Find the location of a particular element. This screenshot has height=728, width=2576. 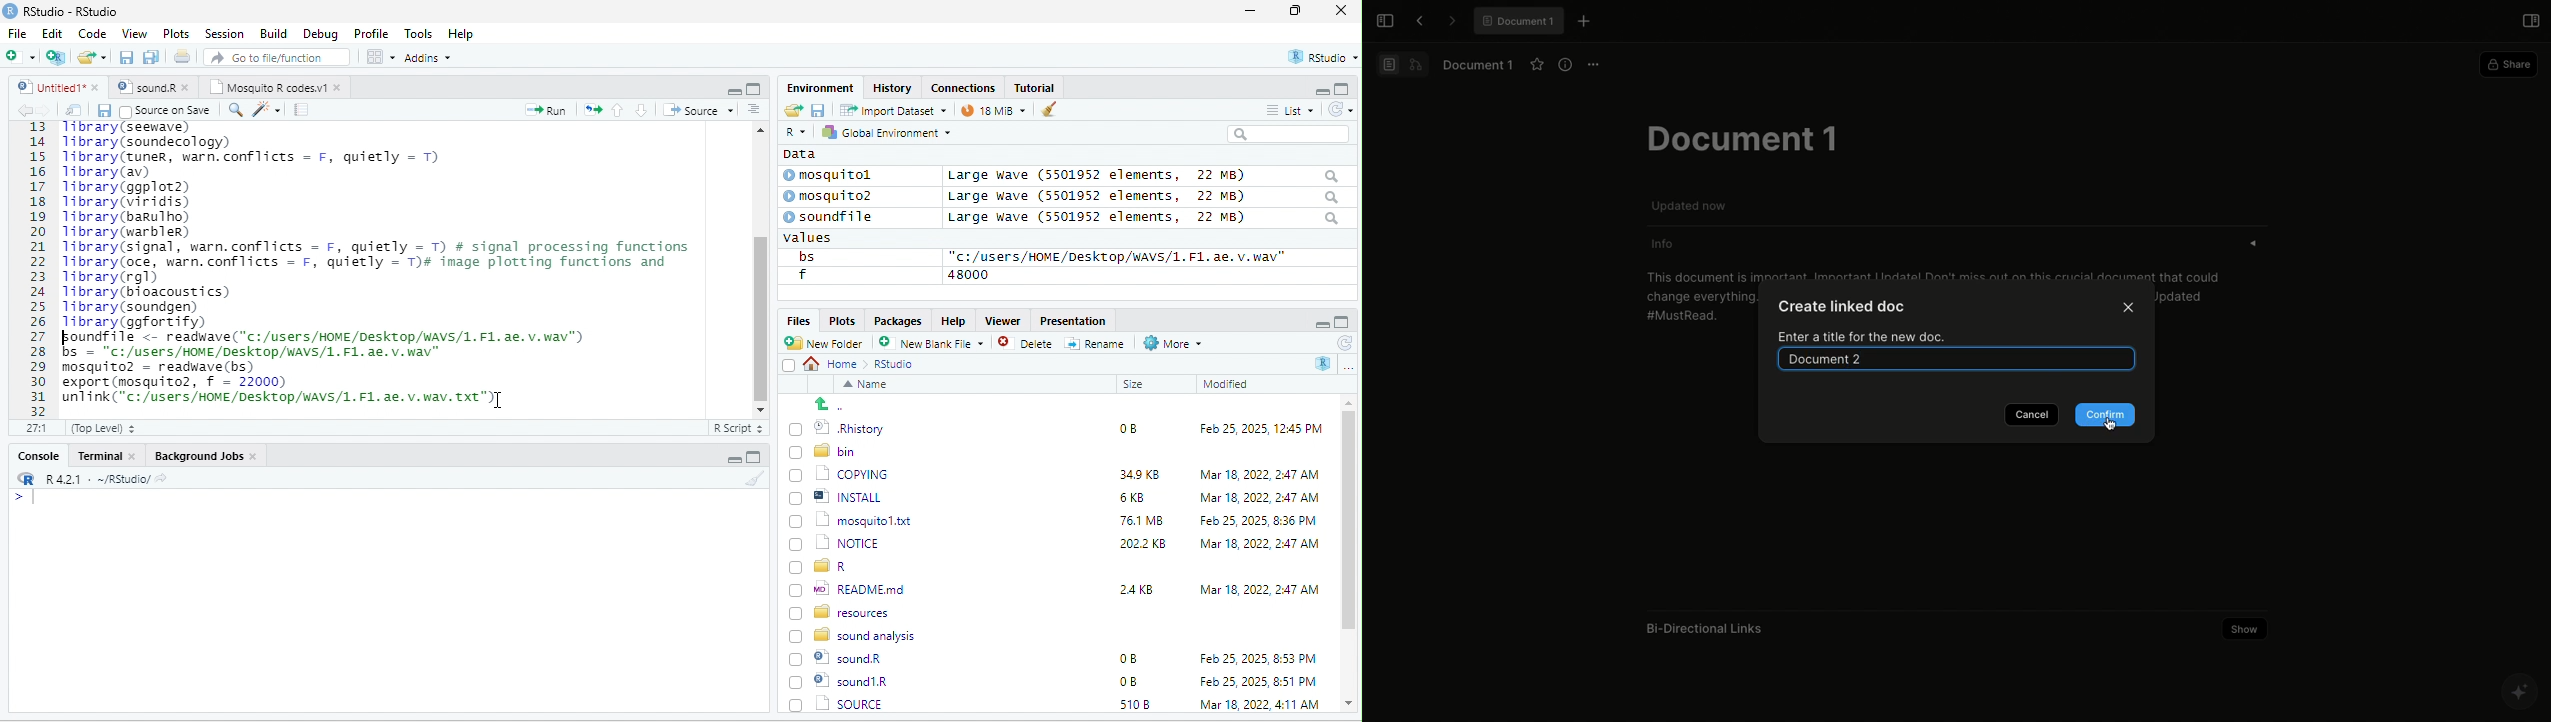

Feb 25, 2025, 8:51 PM is located at coordinates (1259, 659).